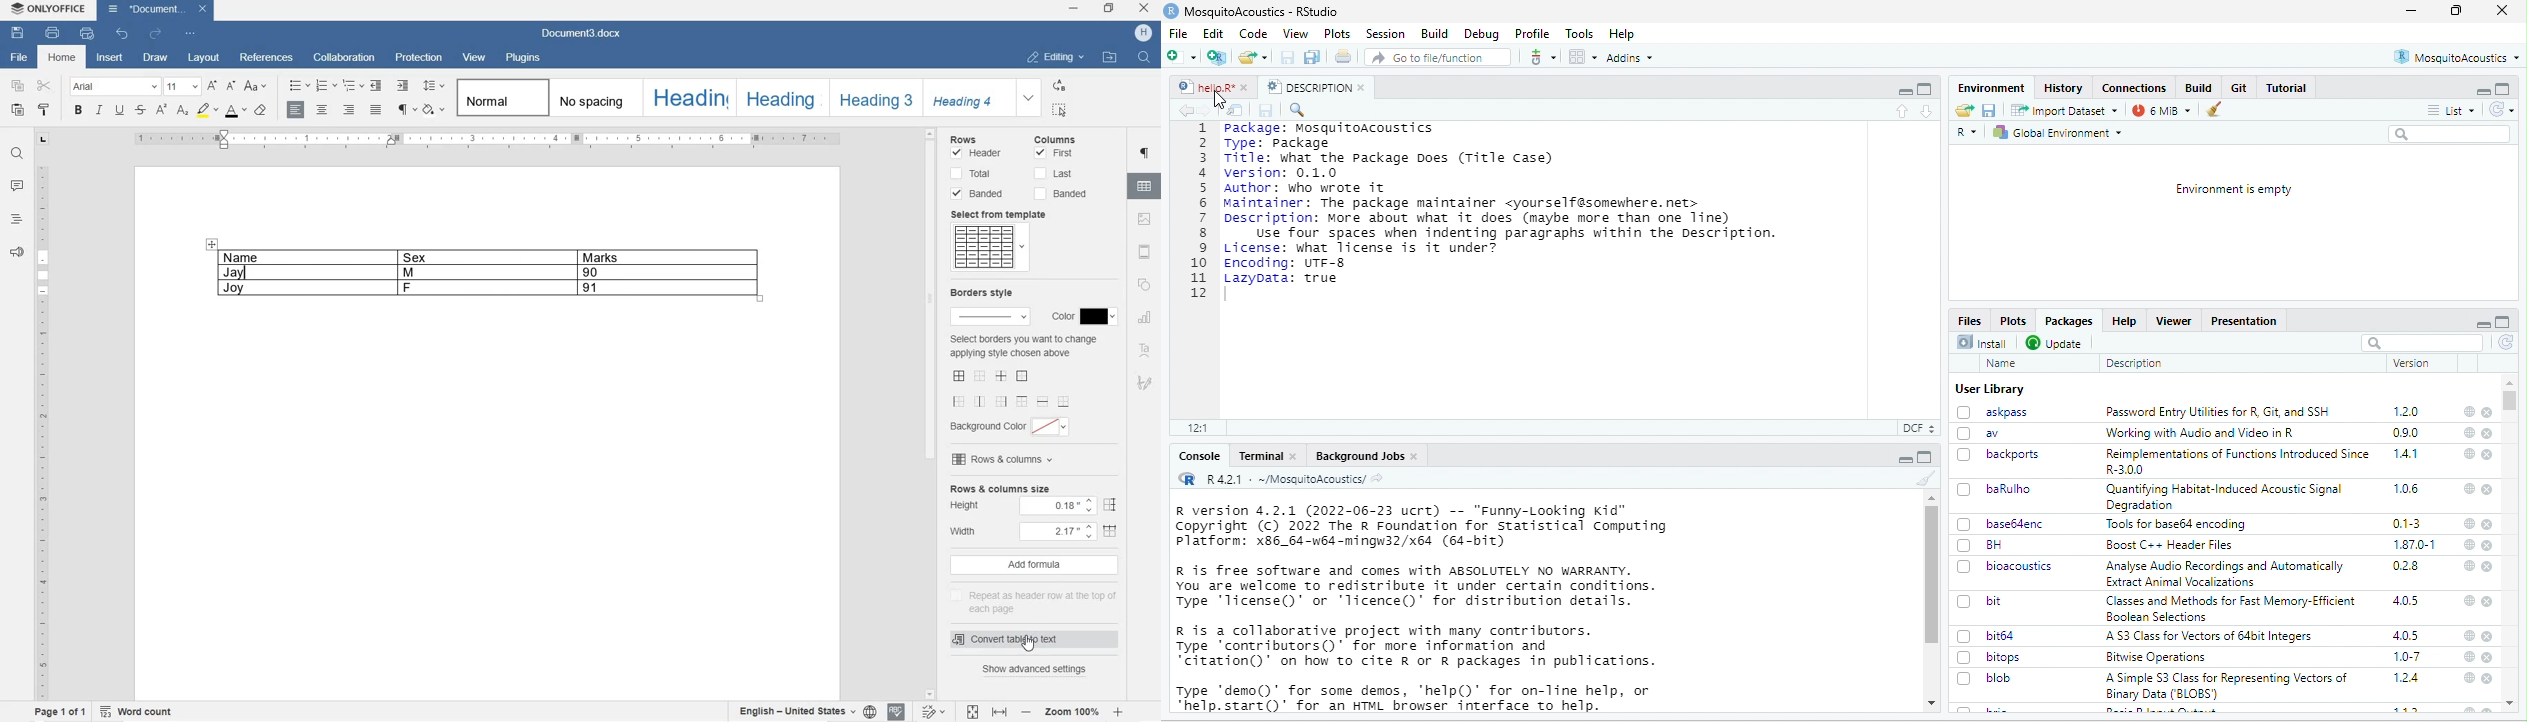 This screenshot has height=728, width=2548. What do you see at coordinates (1542, 56) in the screenshot?
I see `more options` at bounding box center [1542, 56].